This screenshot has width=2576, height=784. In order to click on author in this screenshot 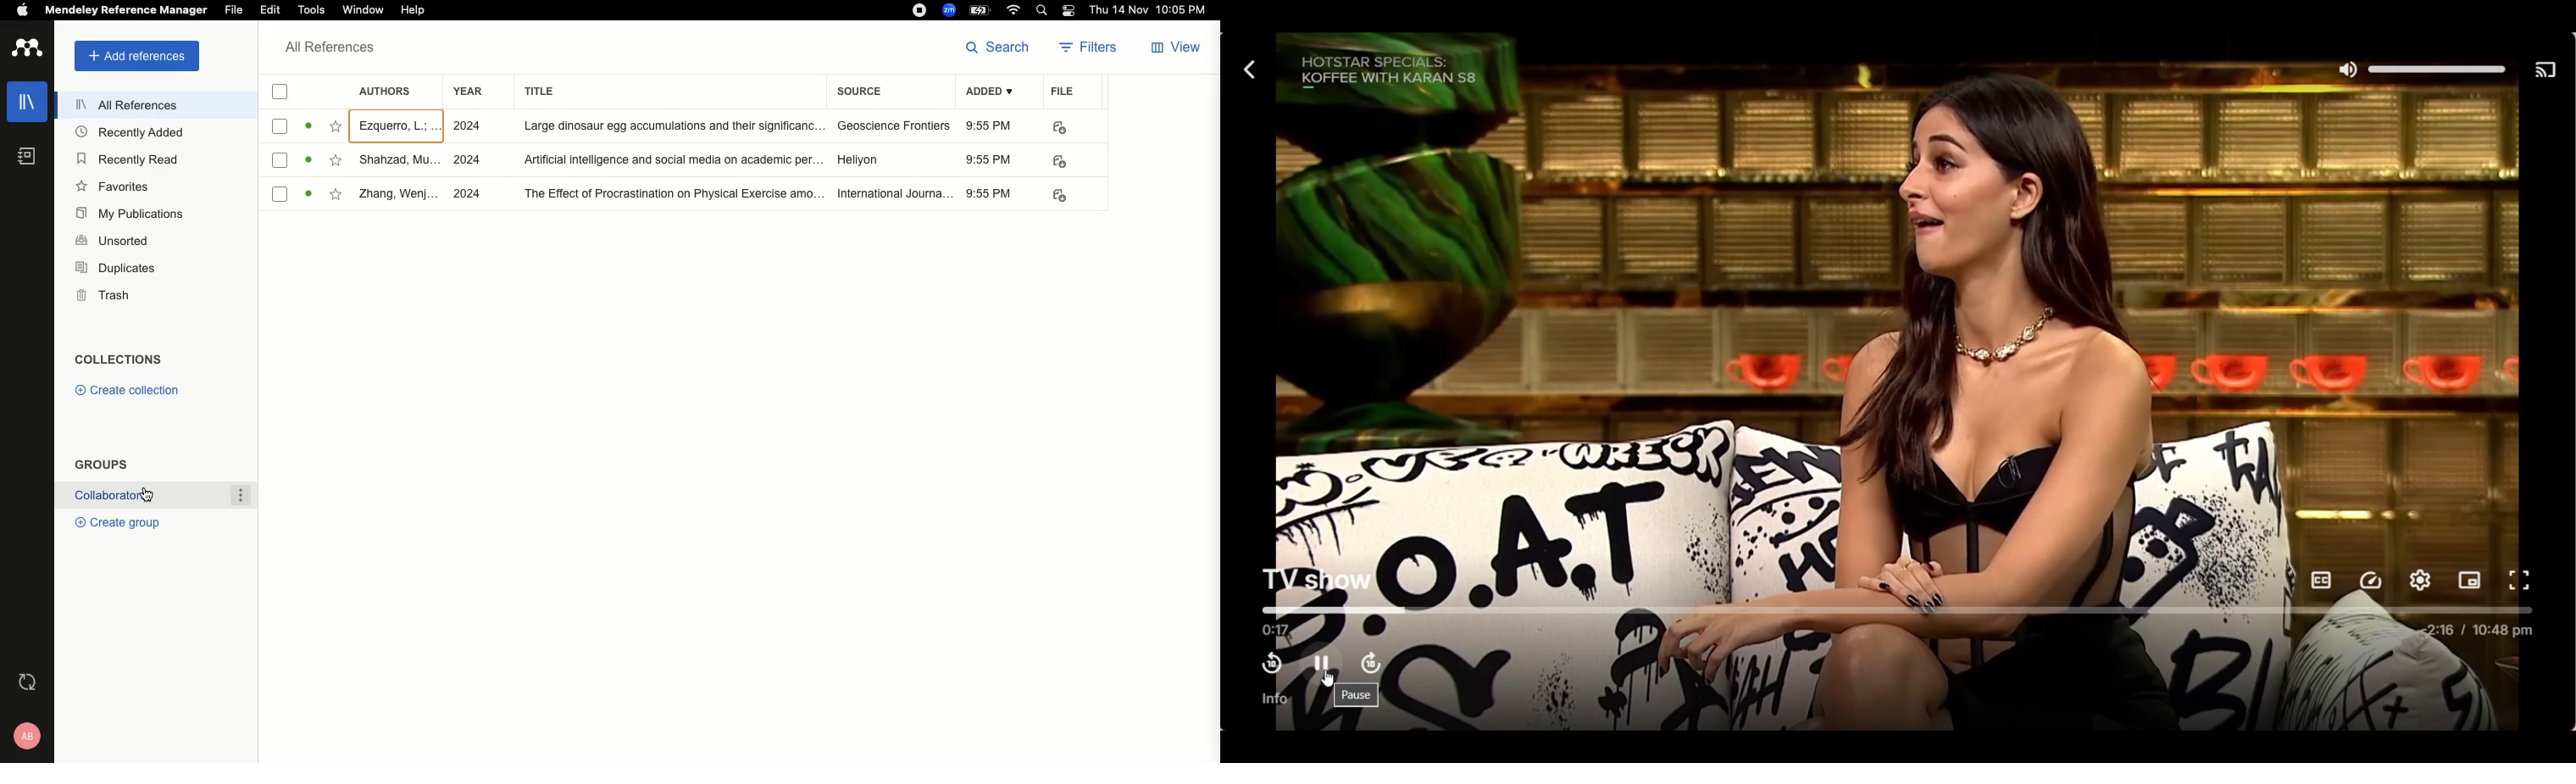, I will do `click(397, 124)`.